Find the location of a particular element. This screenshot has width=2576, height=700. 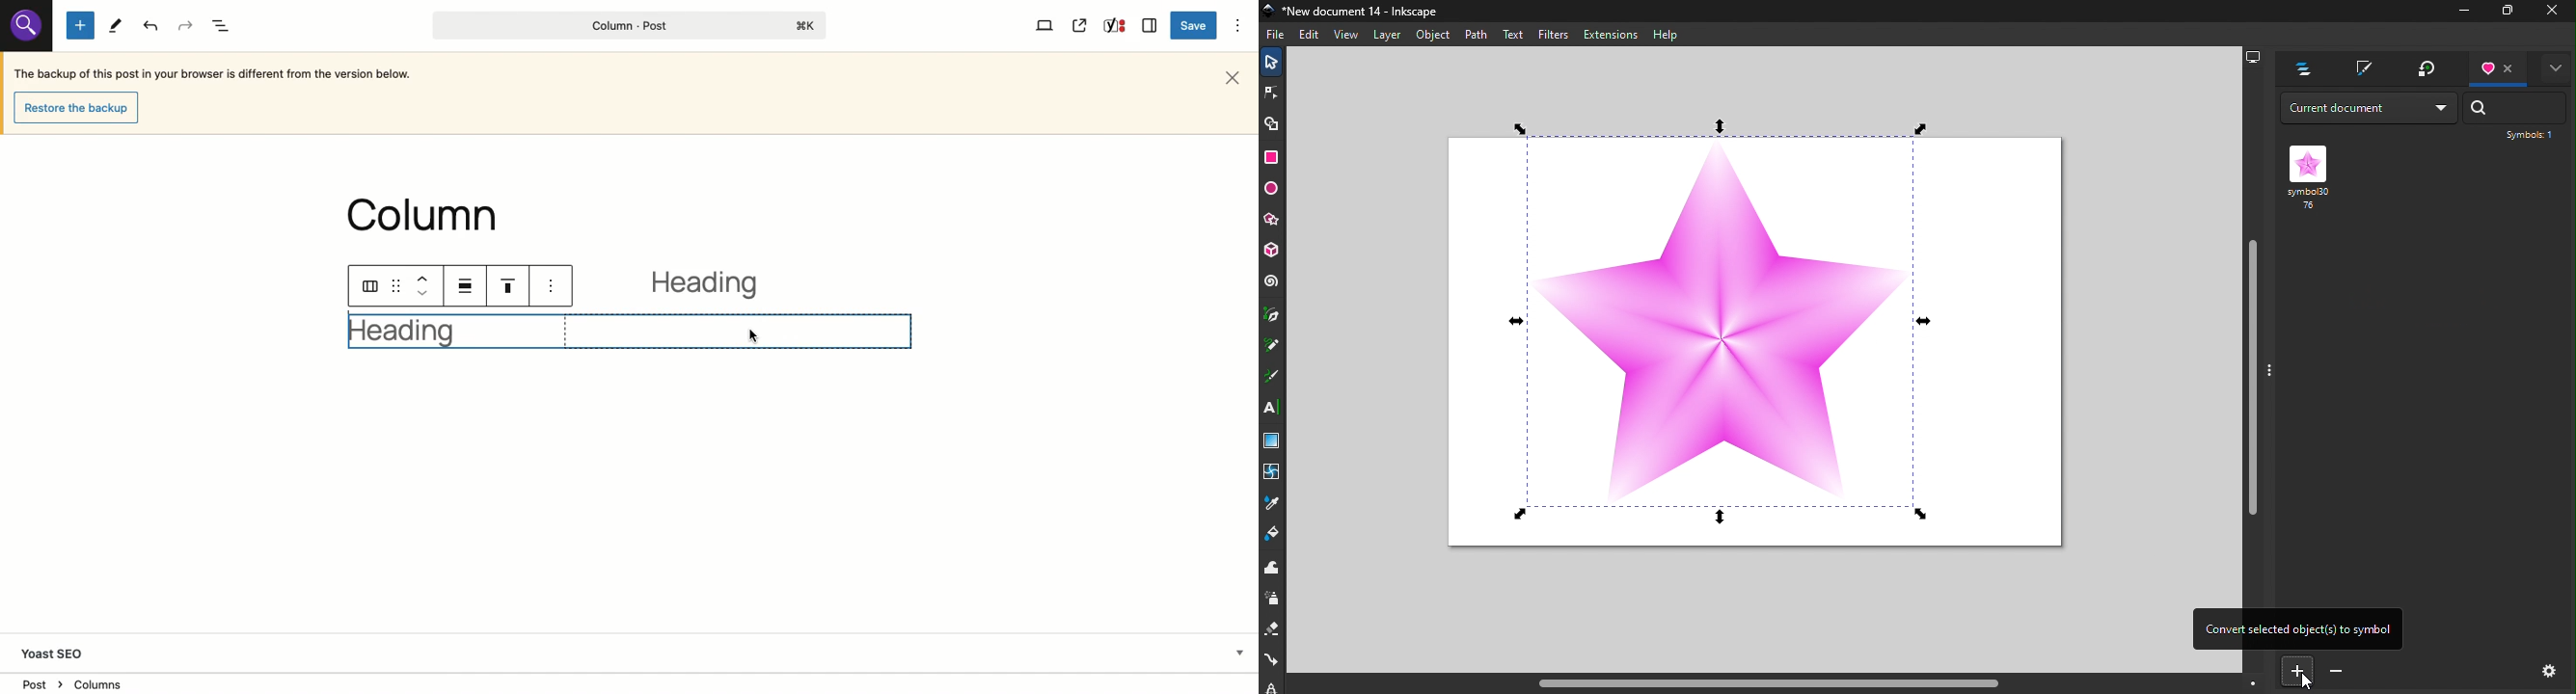

Transform is located at coordinates (2427, 67).